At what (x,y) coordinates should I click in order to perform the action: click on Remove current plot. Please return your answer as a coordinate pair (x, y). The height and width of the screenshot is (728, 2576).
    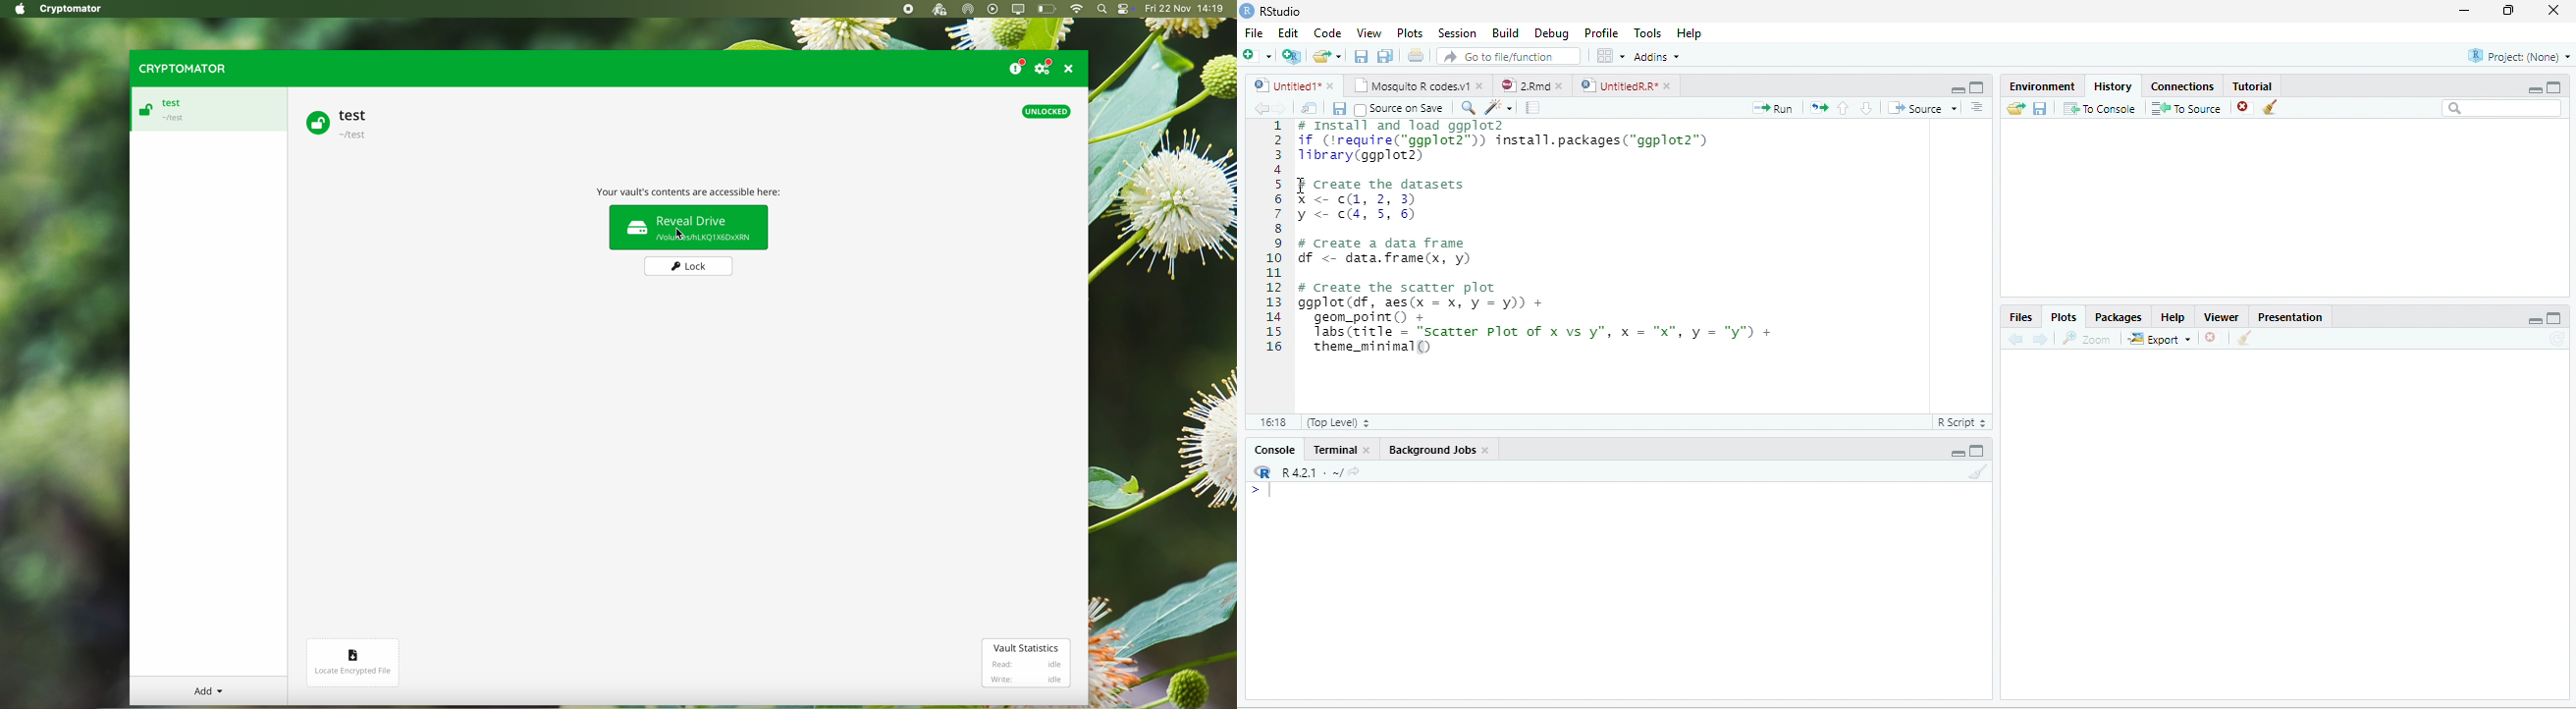
    Looking at the image, I should click on (2212, 339).